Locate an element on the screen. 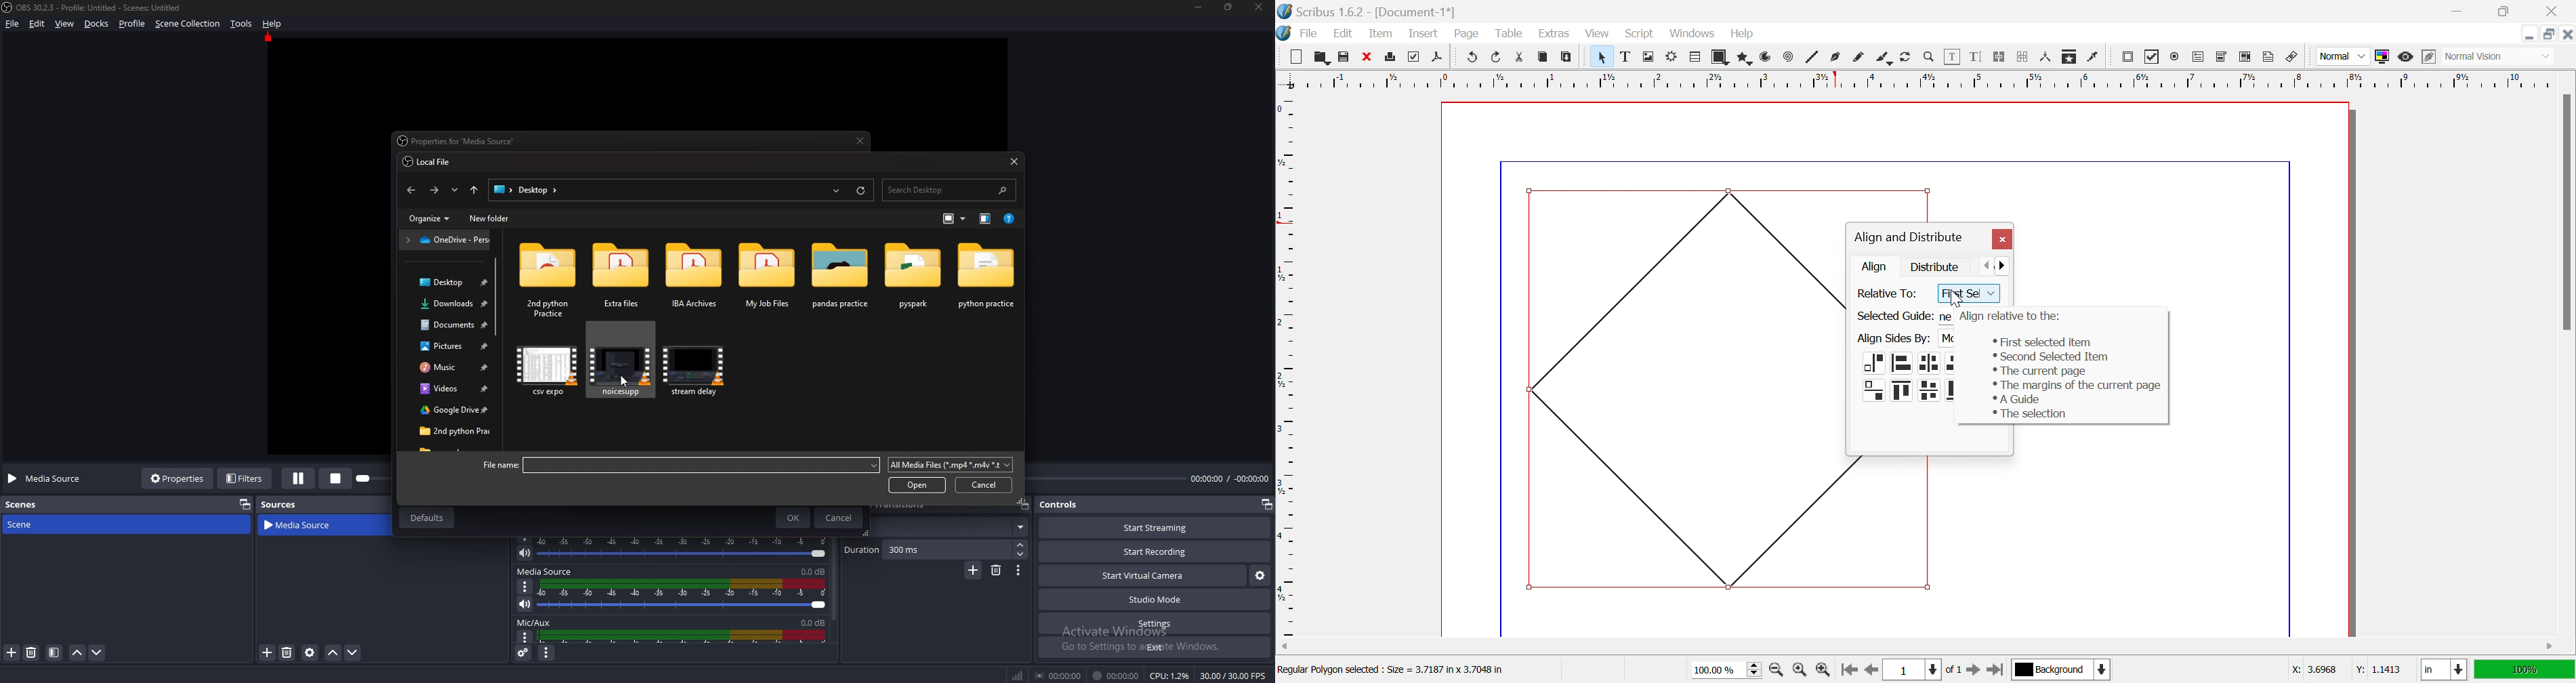 The height and width of the screenshot is (700, 2576). pop out is located at coordinates (1266, 506).